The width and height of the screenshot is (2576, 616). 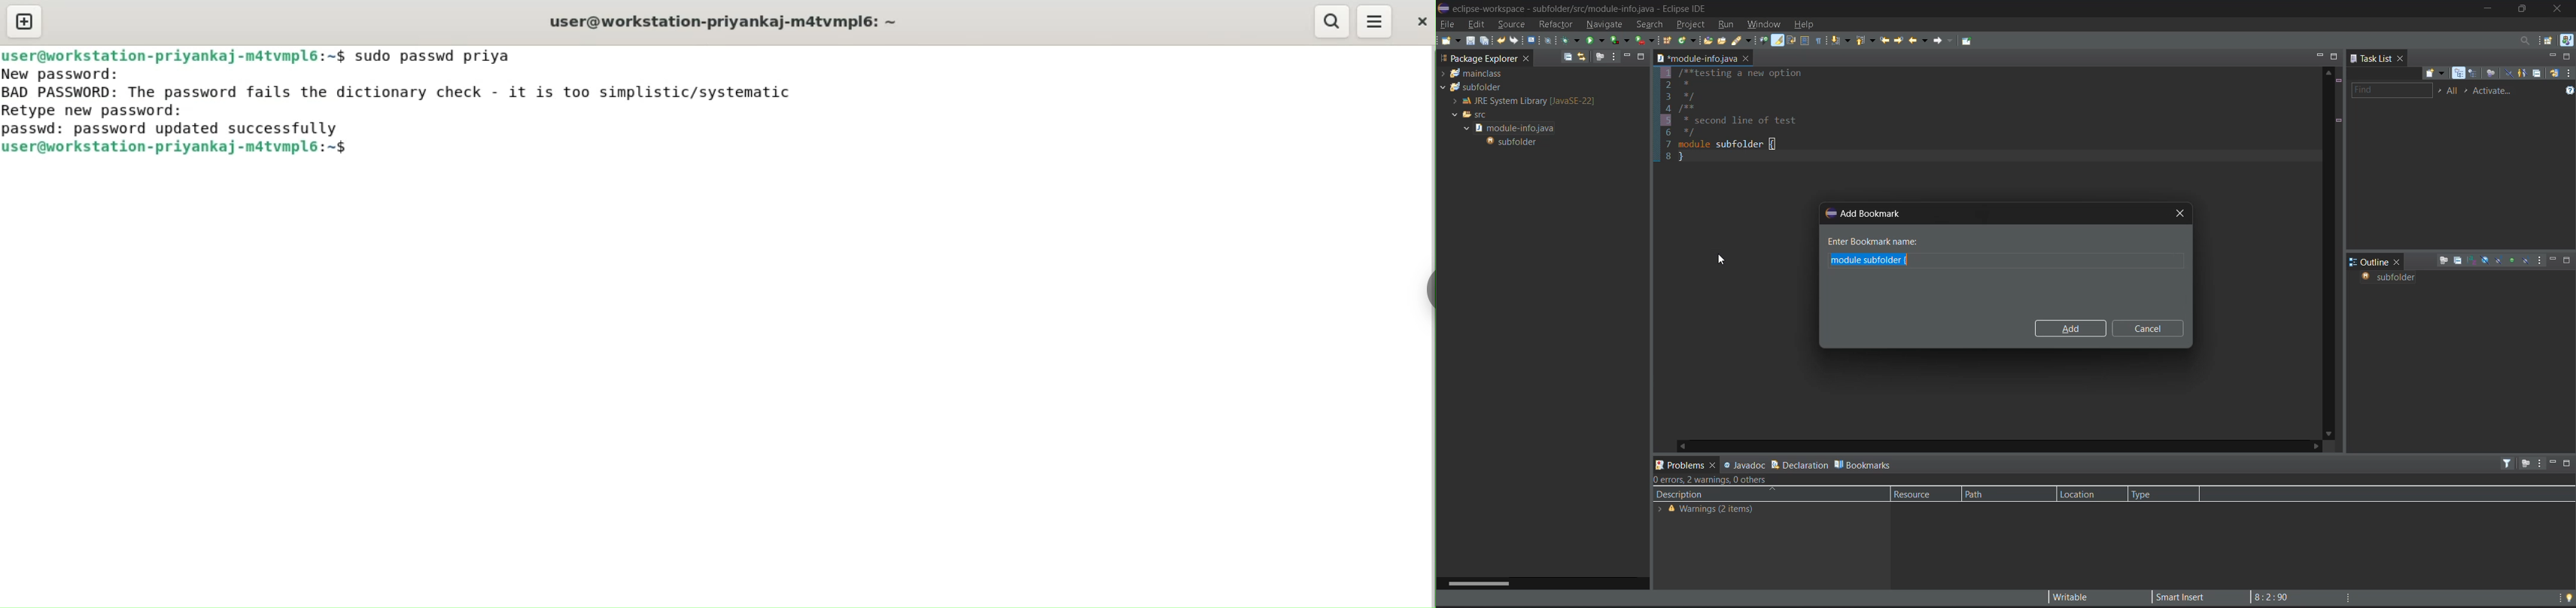 I want to click on task list, so click(x=2372, y=59).